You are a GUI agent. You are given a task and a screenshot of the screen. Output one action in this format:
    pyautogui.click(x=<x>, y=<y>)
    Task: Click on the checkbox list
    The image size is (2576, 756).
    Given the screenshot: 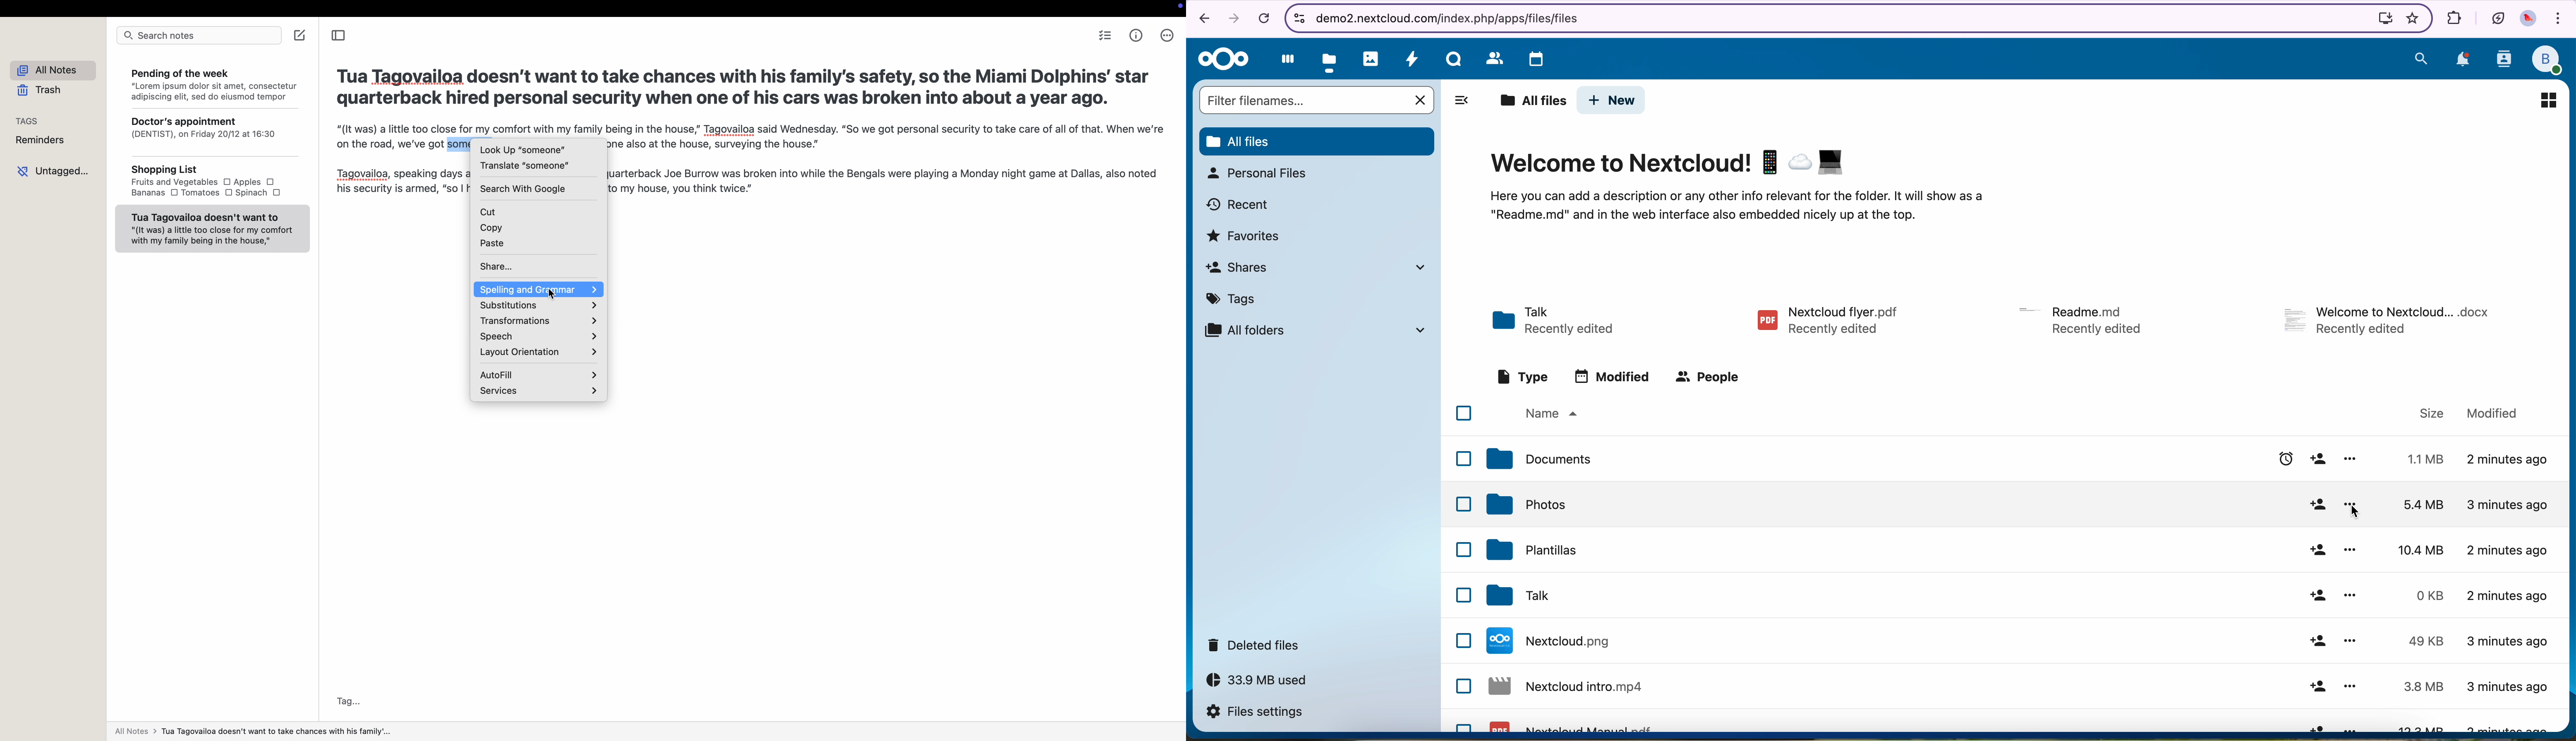 What is the action you would take?
    pyautogui.click(x=1459, y=565)
    